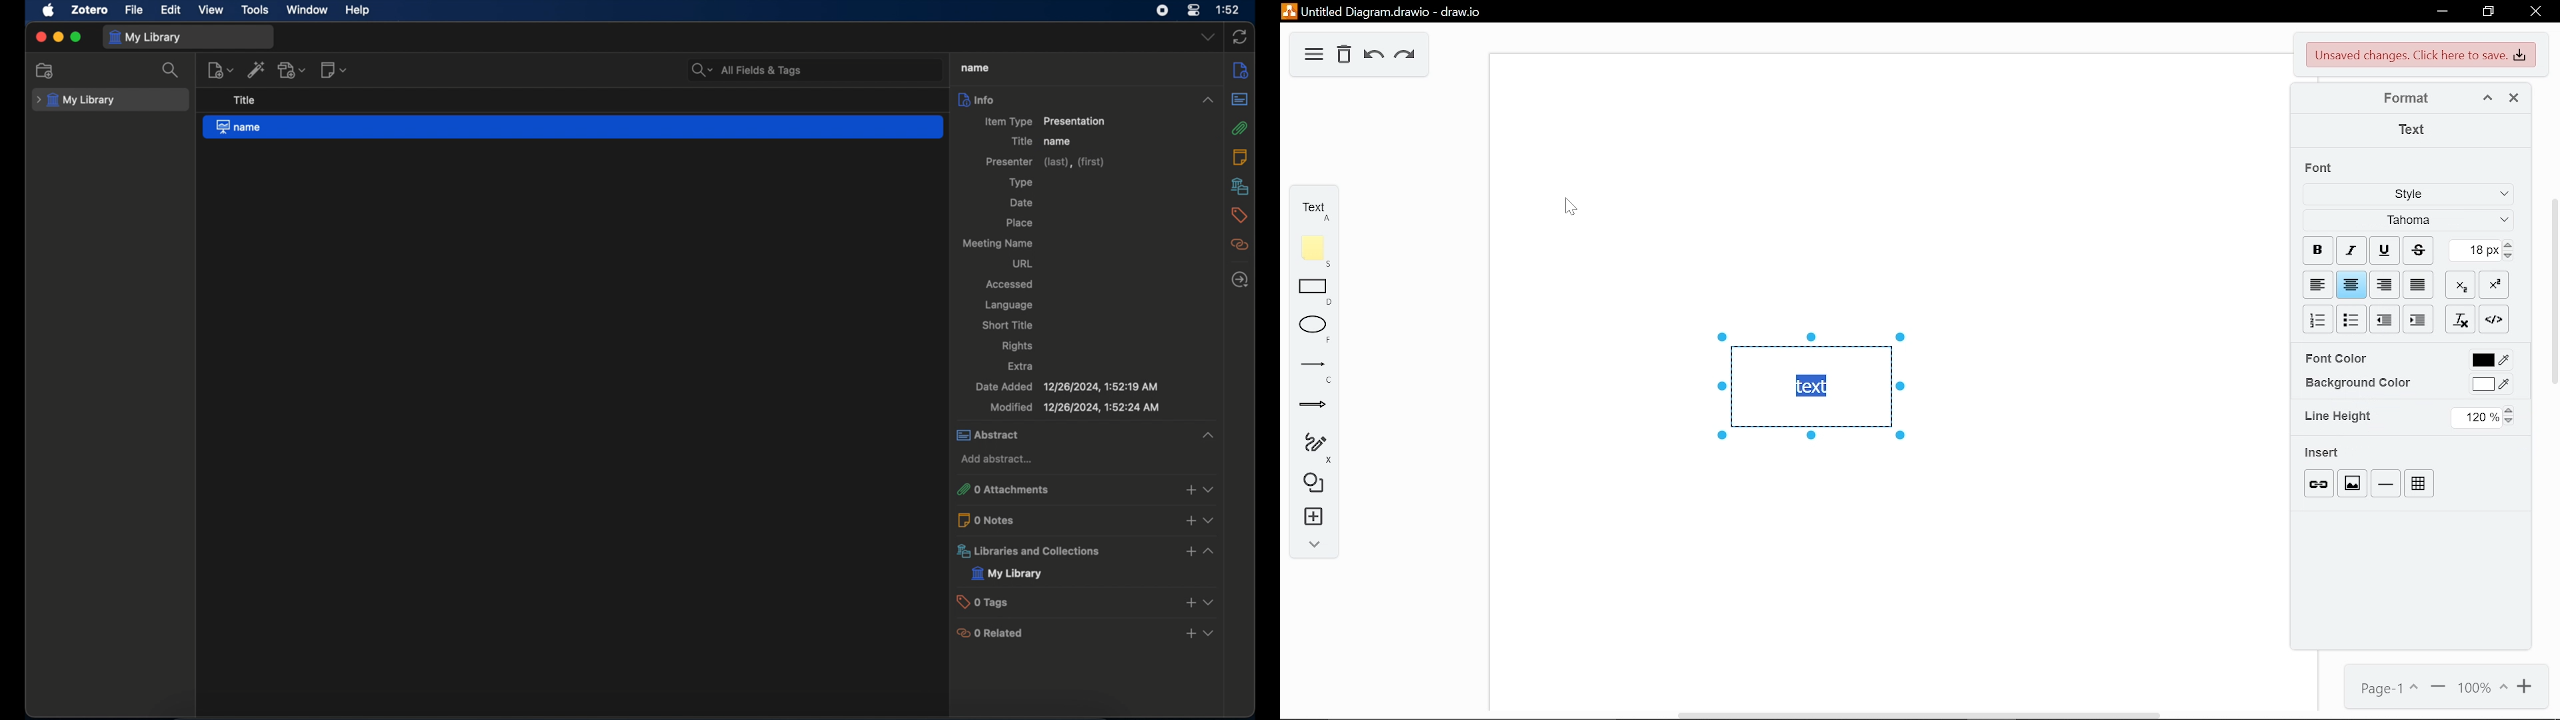 The height and width of the screenshot is (728, 2576). I want to click on increase indent, so click(2385, 319).